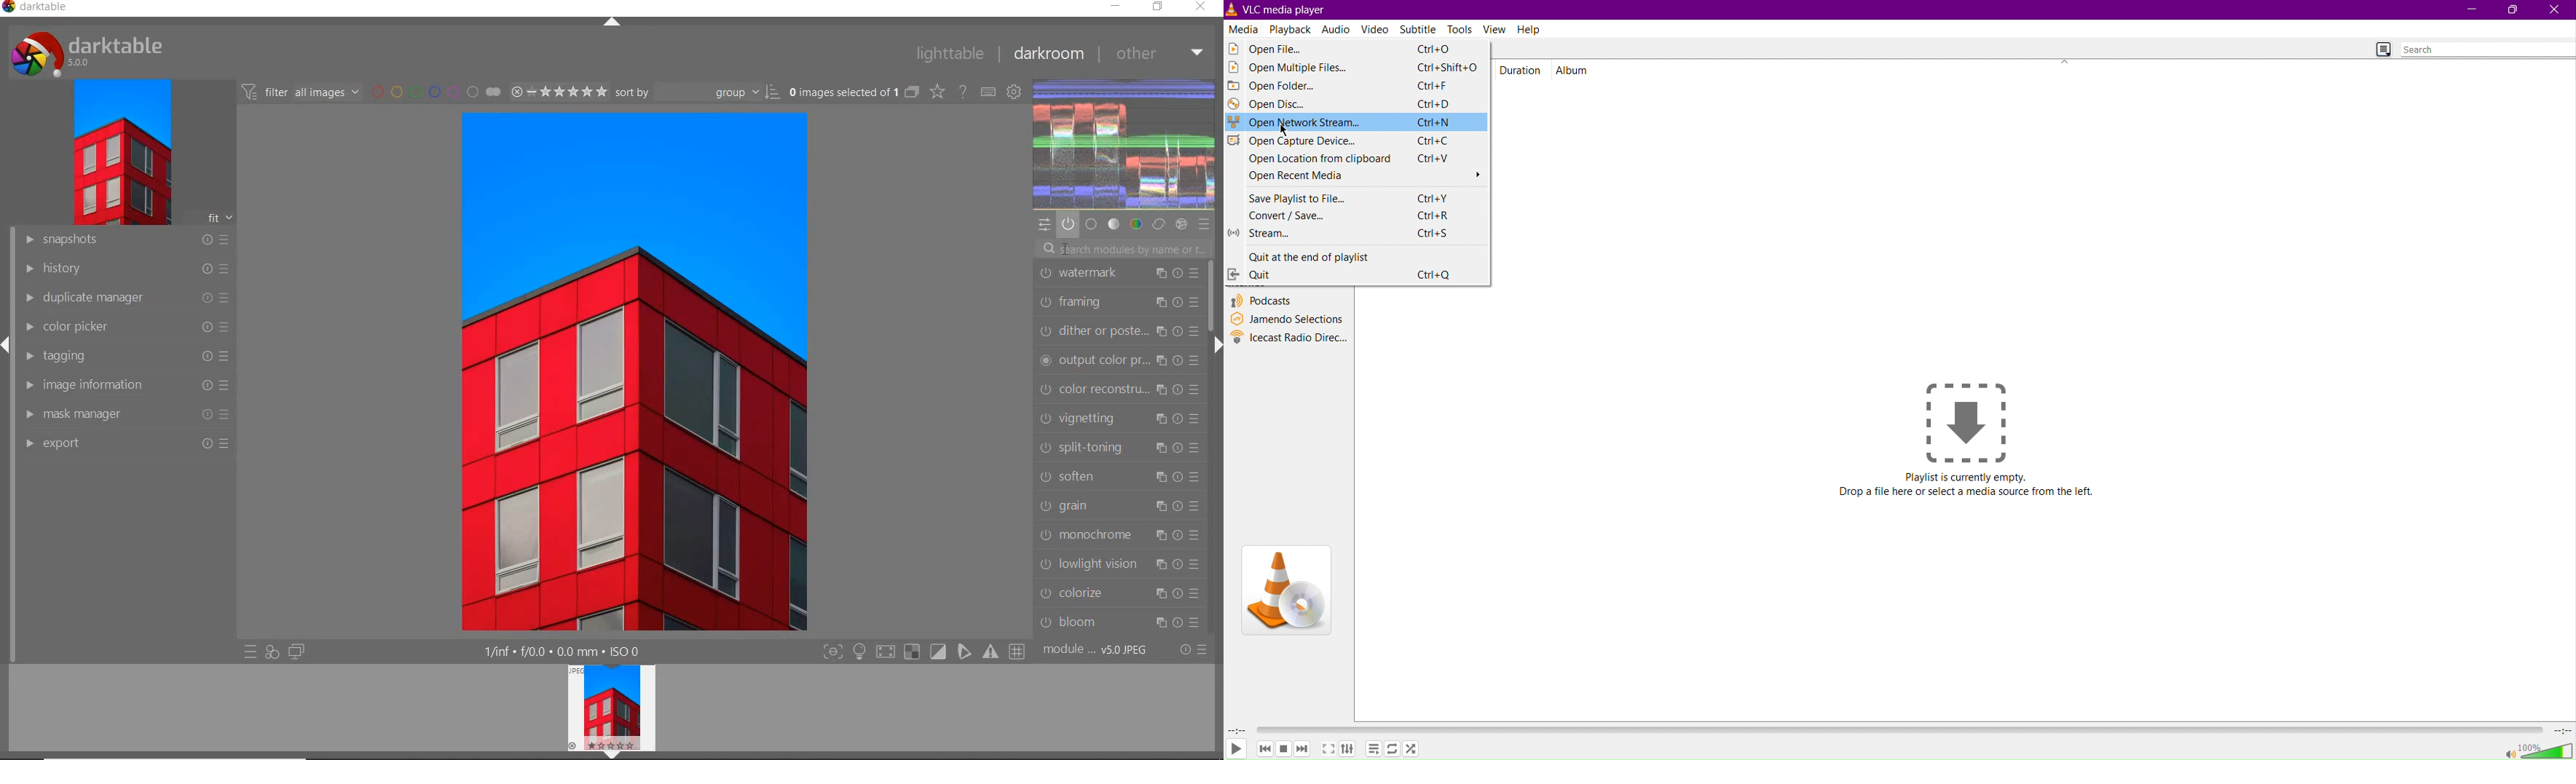 The width and height of the screenshot is (2576, 784). I want to click on Ctrl+Y, so click(1434, 199).